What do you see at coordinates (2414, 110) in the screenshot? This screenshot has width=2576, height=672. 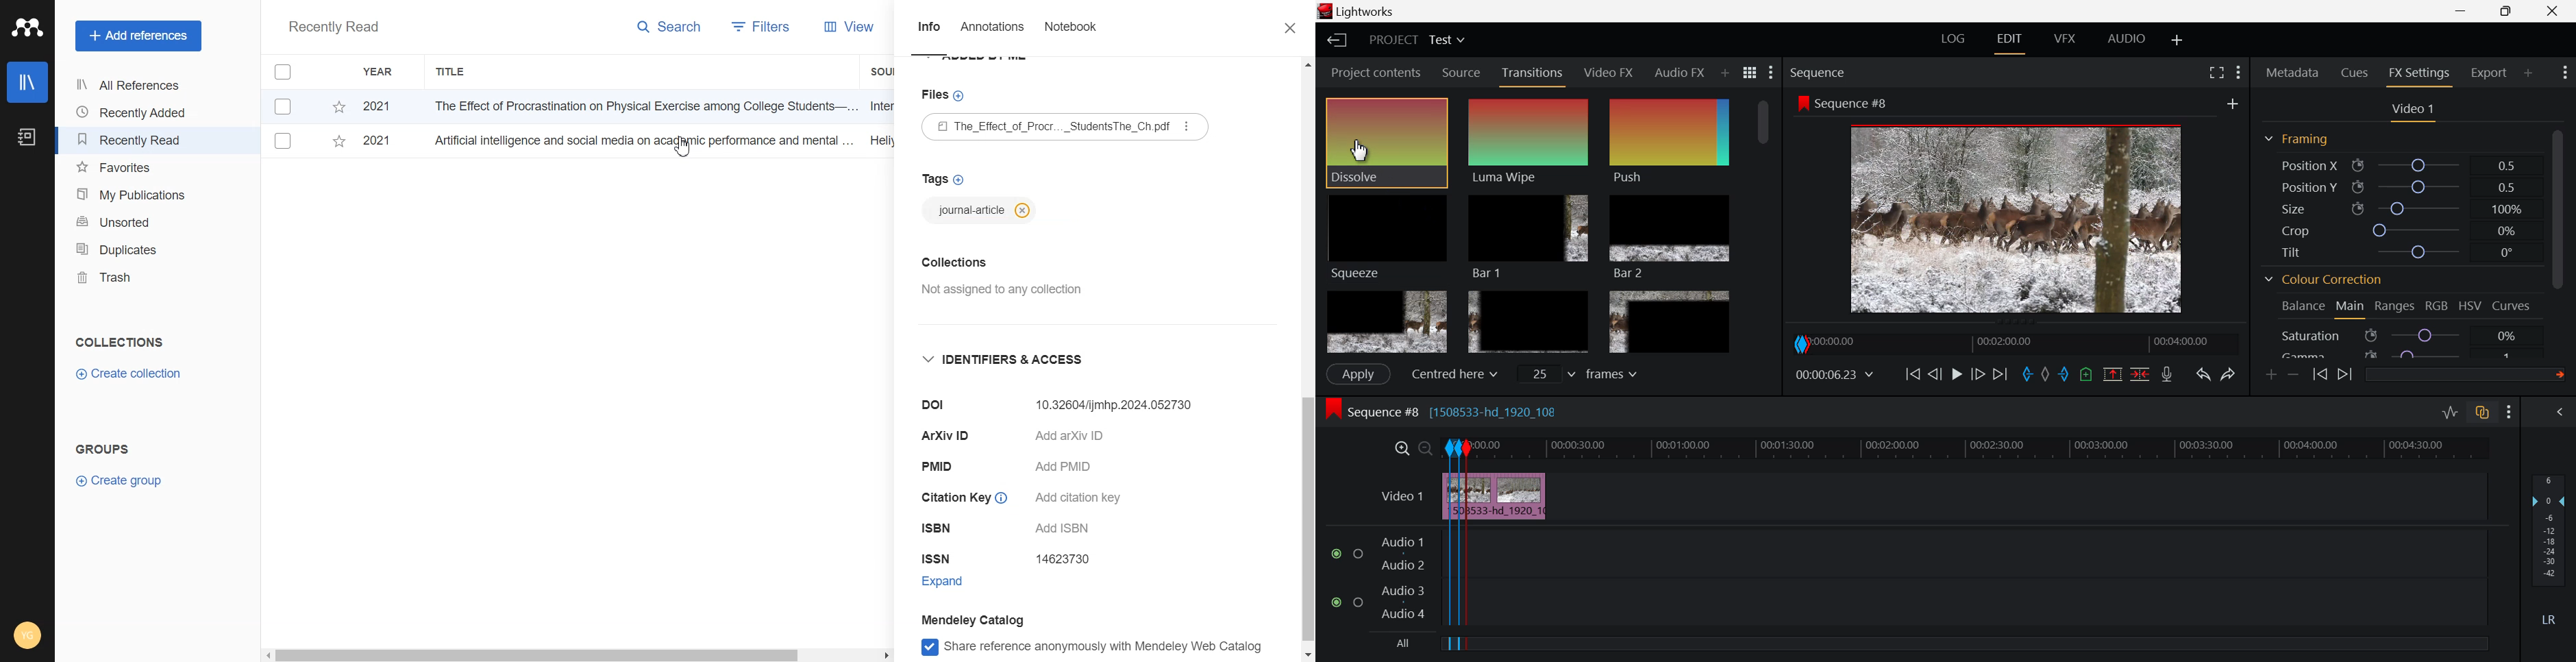 I see `Video 1 settings open` at bounding box center [2414, 110].